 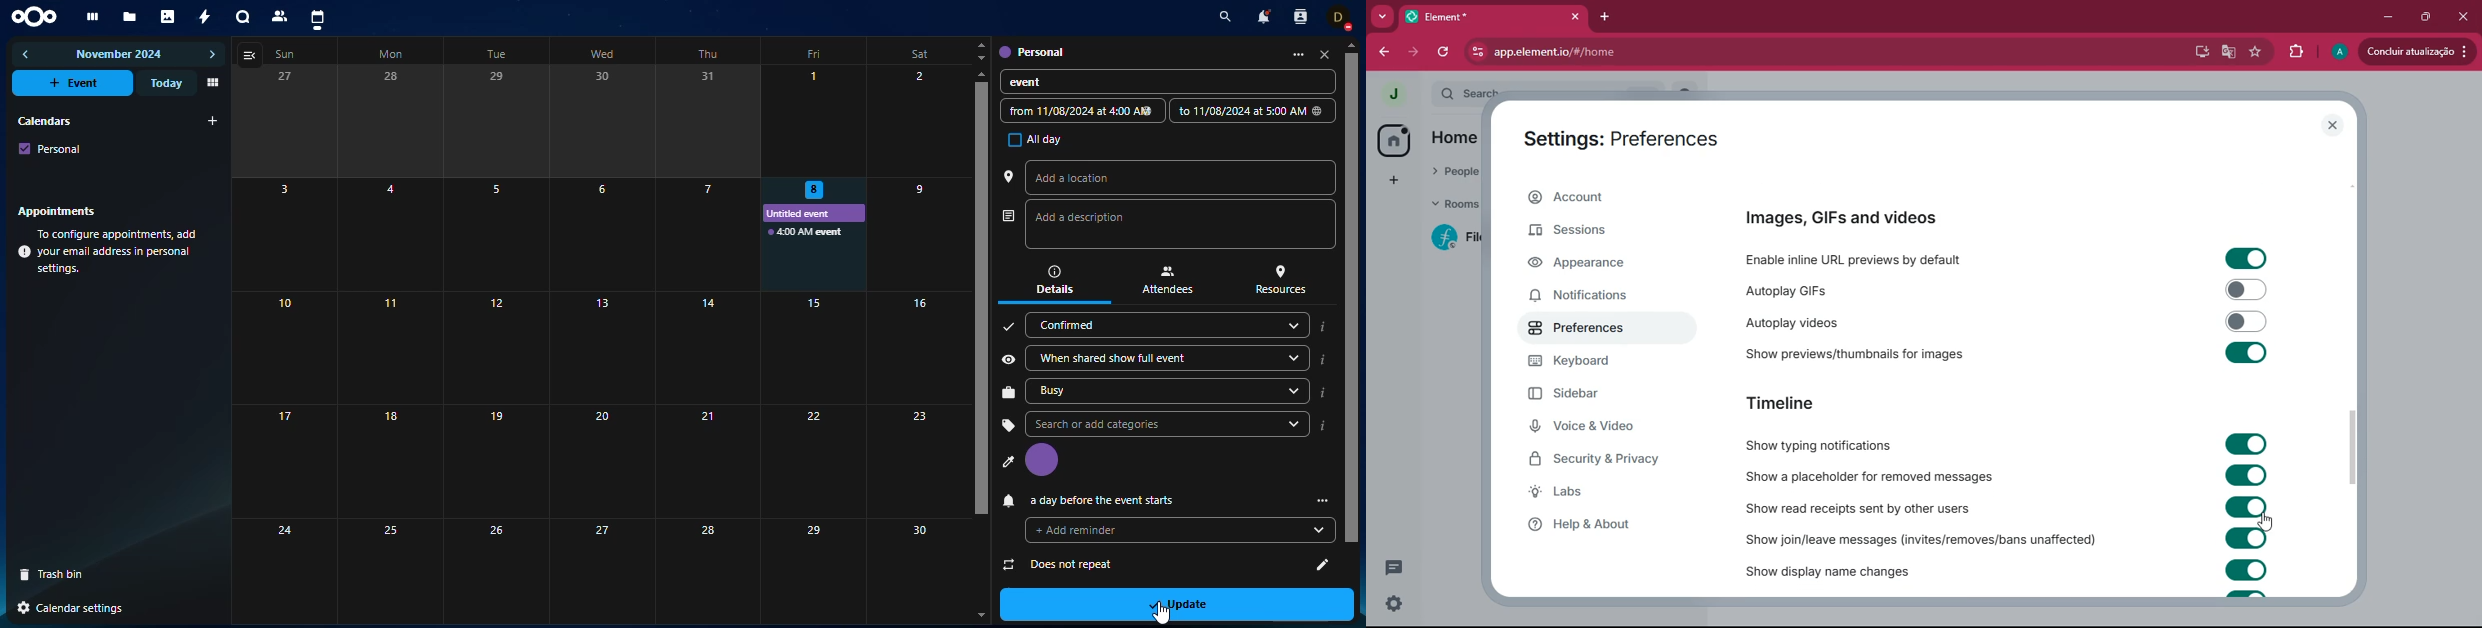 I want to click on view, so click(x=252, y=55).